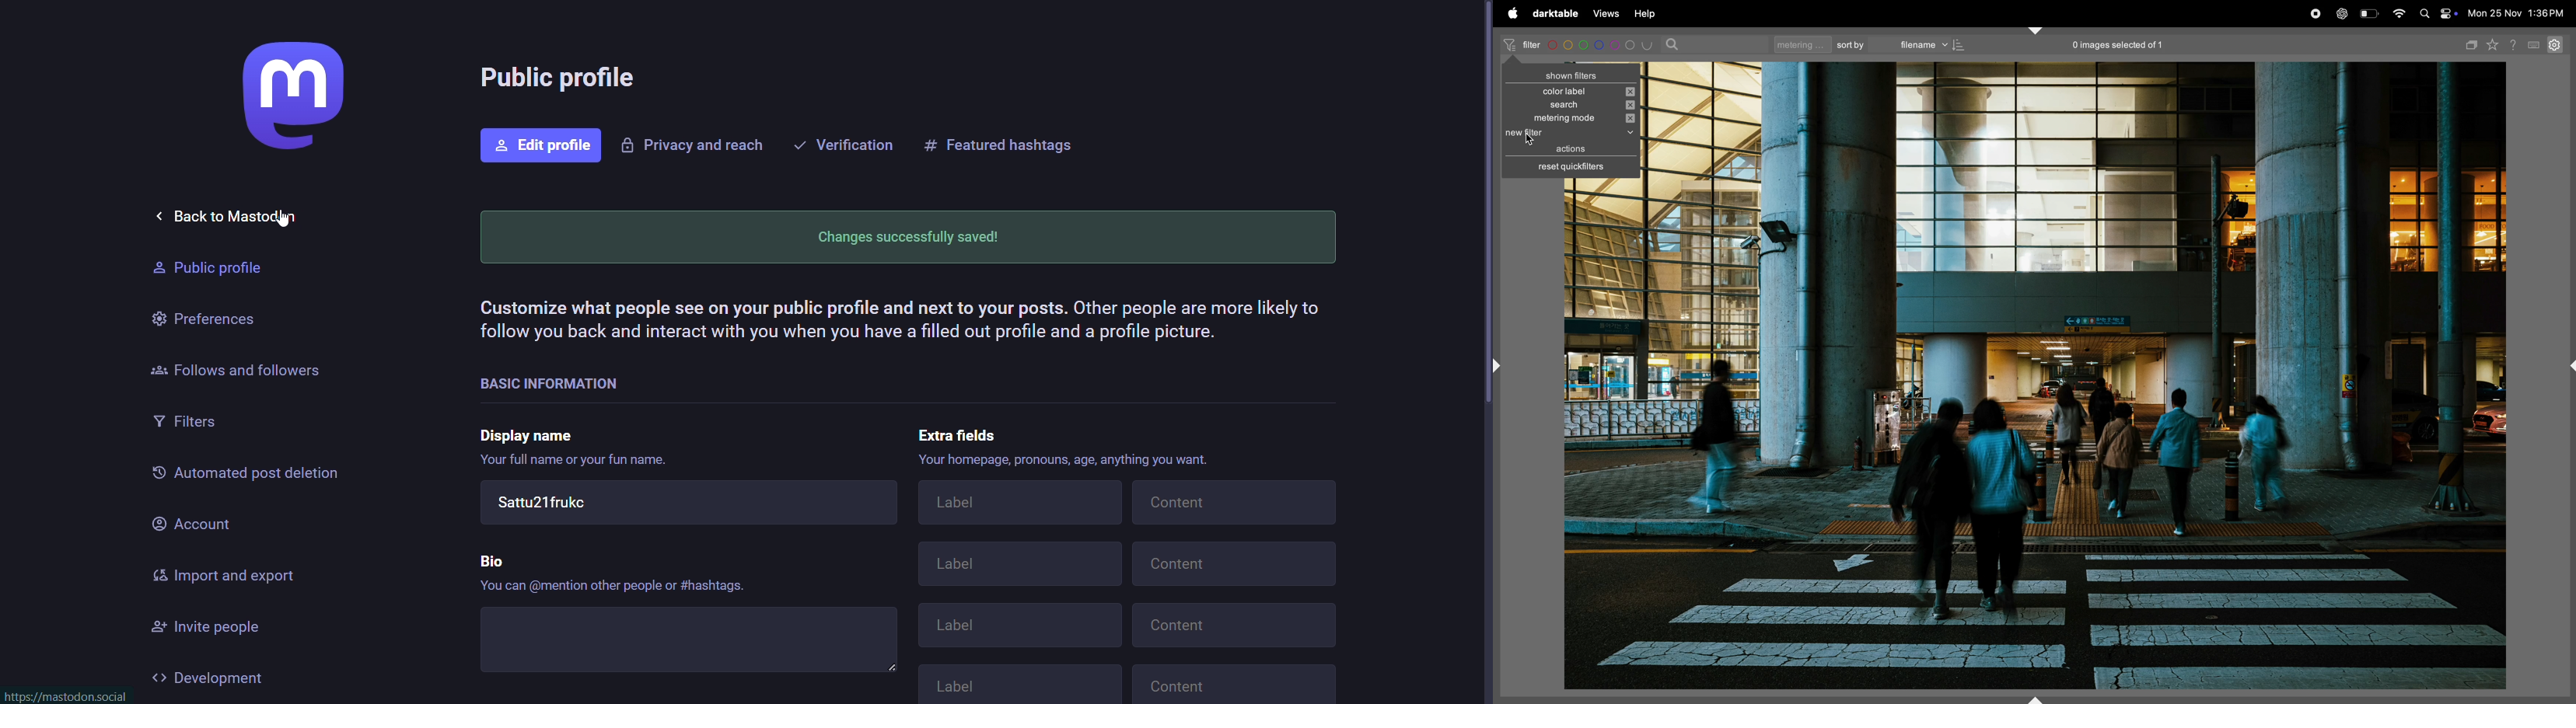 The width and height of the screenshot is (2576, 728). I want to click on search, so click(1576, 106).